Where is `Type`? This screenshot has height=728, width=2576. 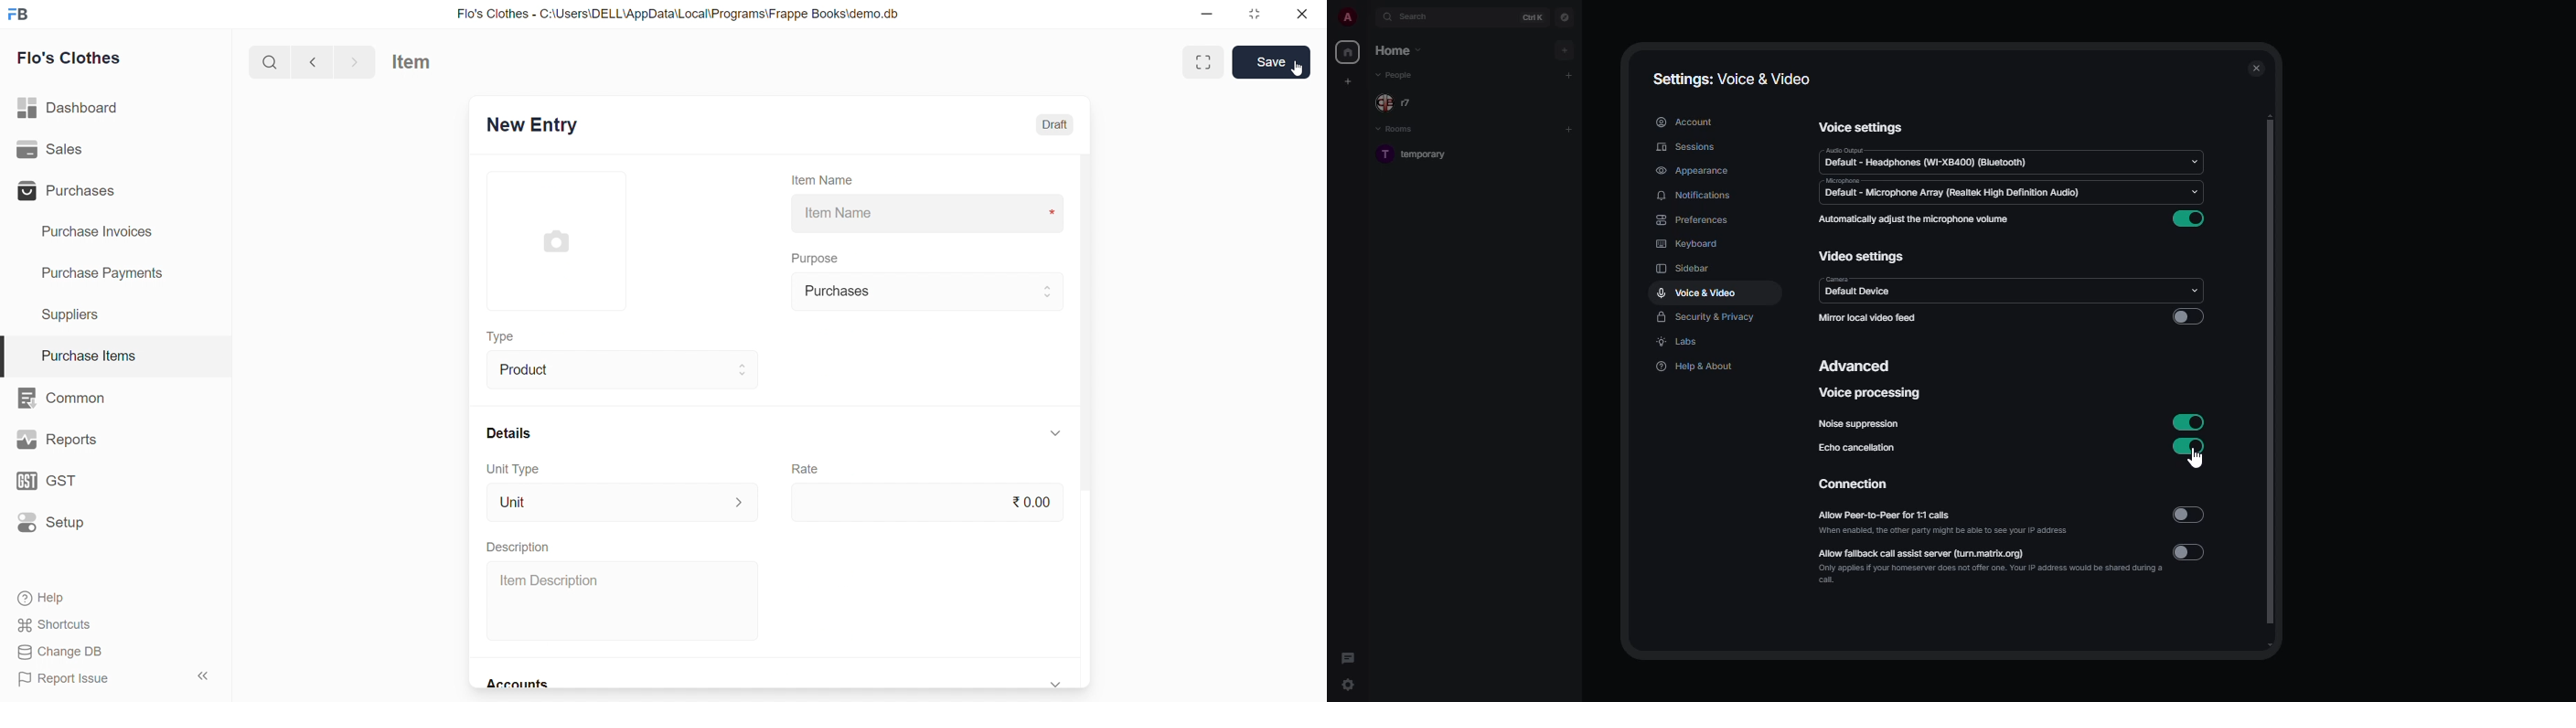 Type is located at coordinates (507, 338).